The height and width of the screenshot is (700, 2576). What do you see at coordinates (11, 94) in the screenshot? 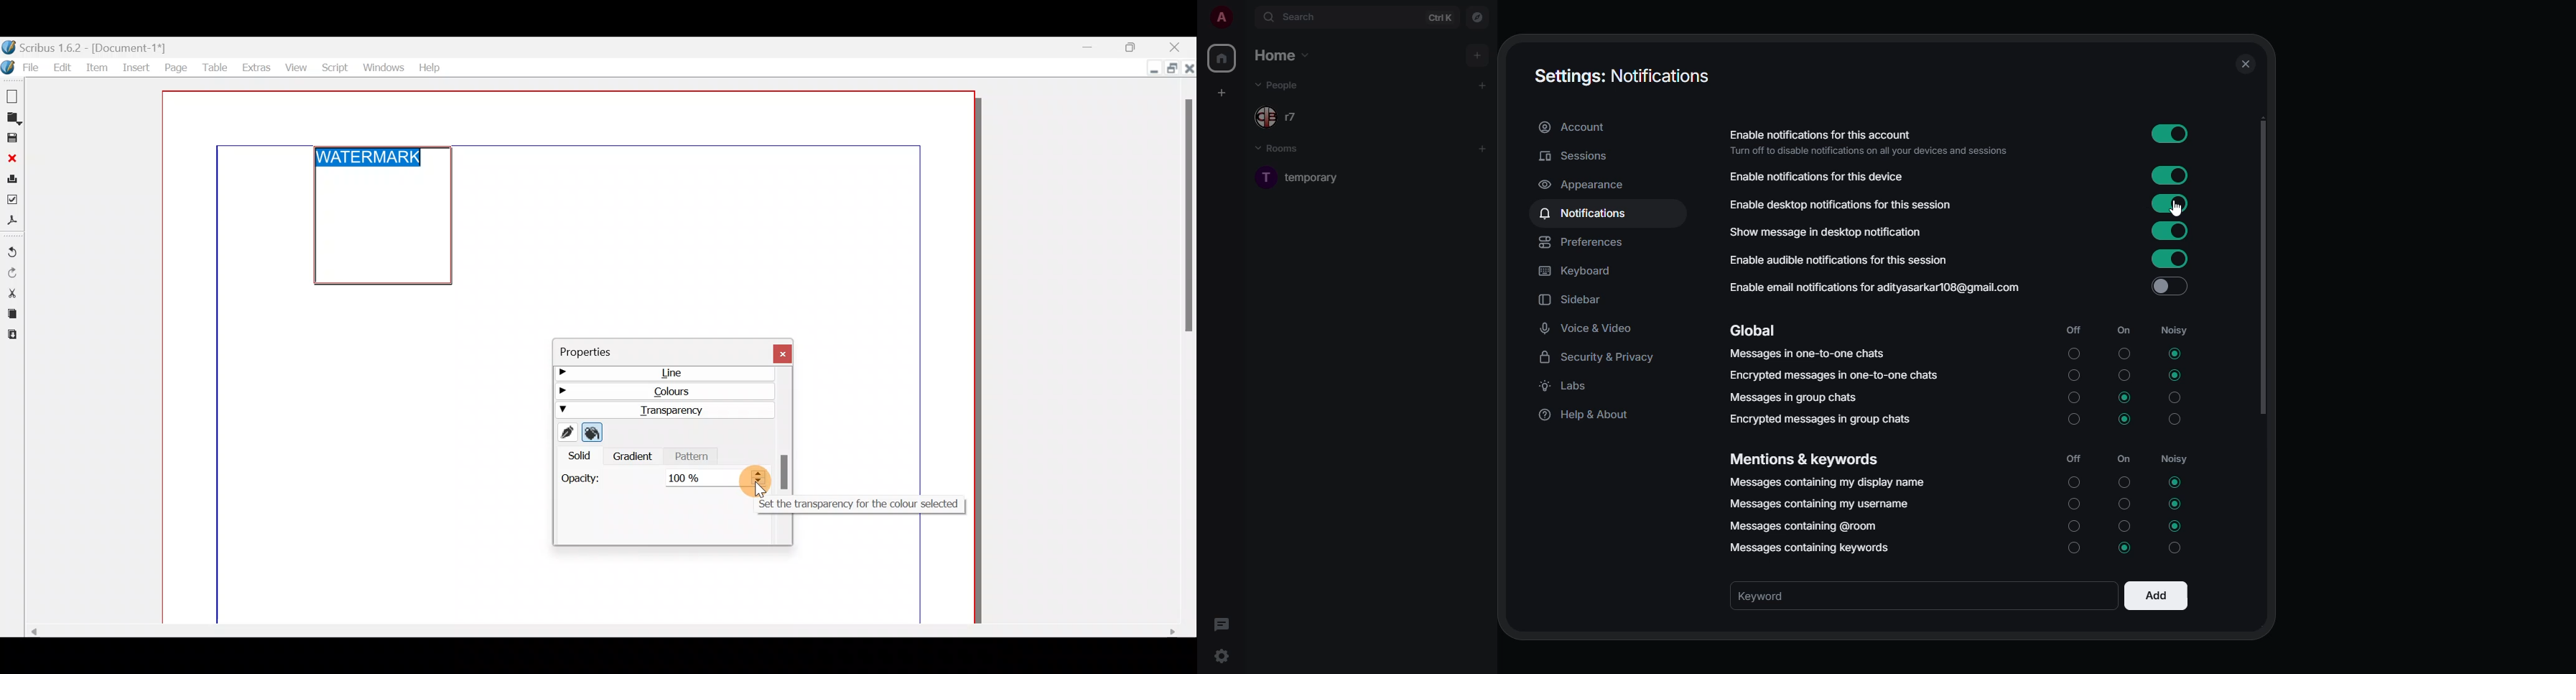
I see `New` at bounding box center [11, 94].